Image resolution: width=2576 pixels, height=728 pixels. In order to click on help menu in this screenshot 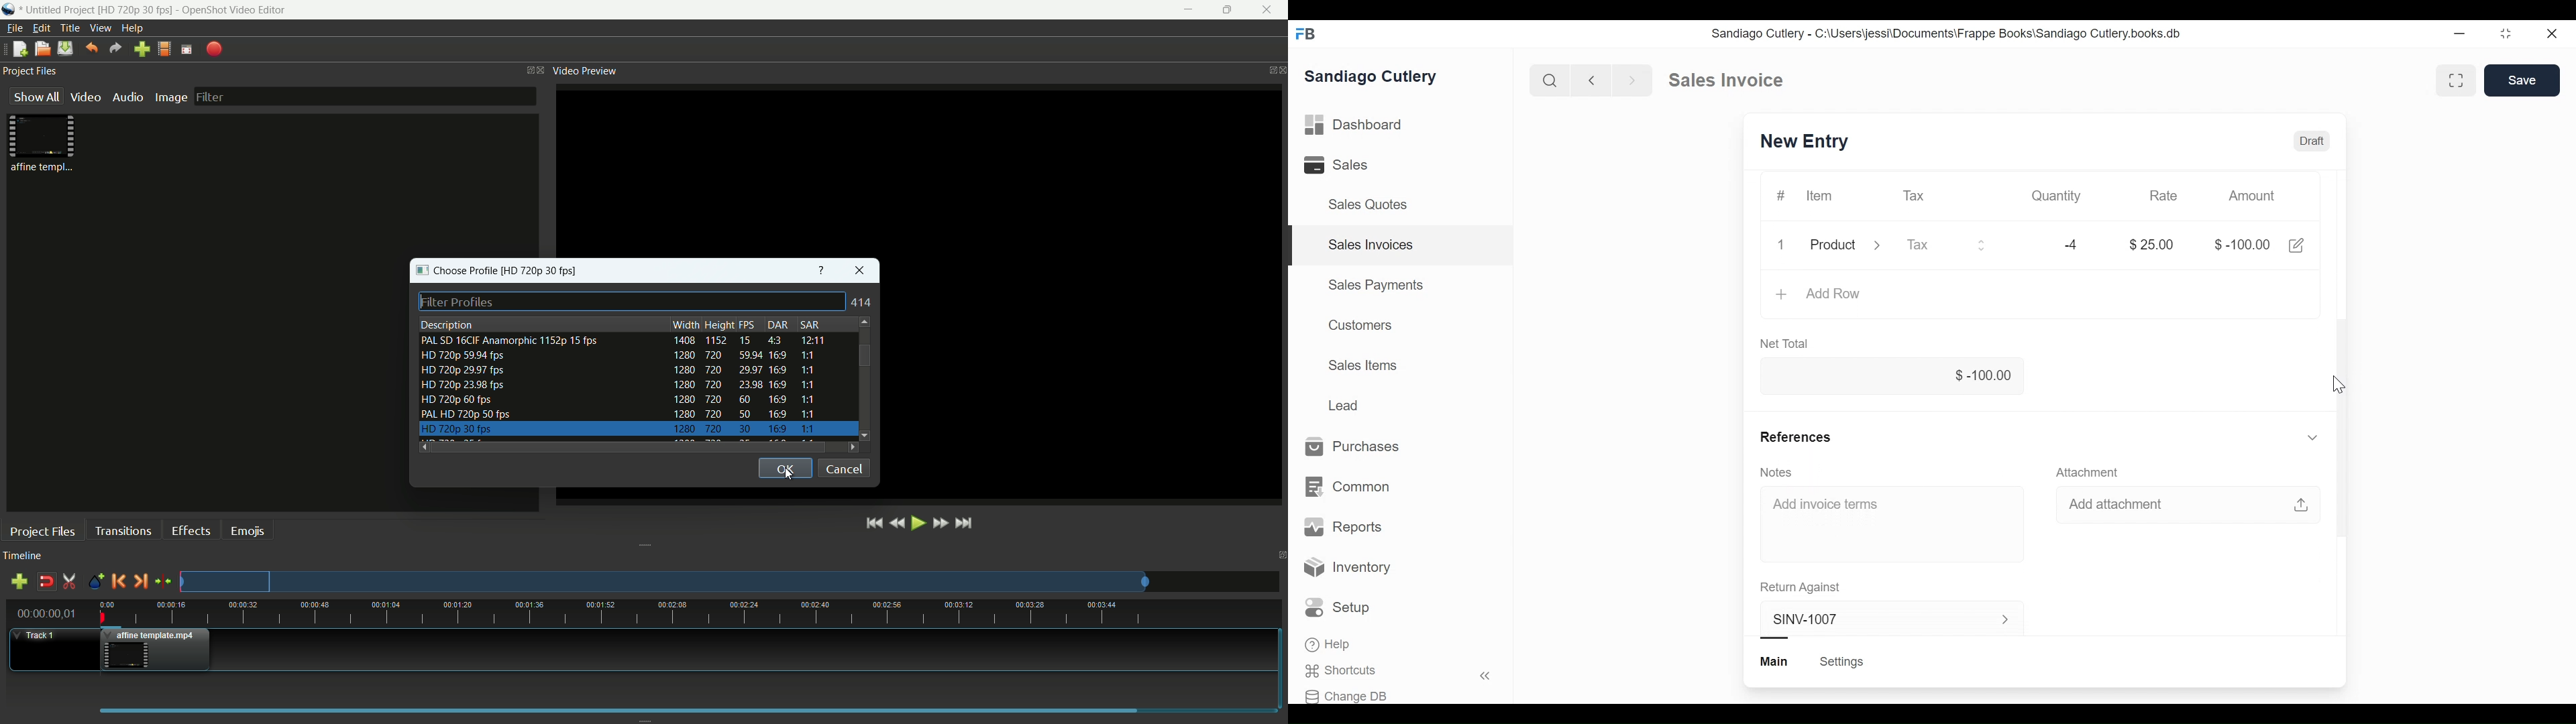, I will do `click(132, 28)`.